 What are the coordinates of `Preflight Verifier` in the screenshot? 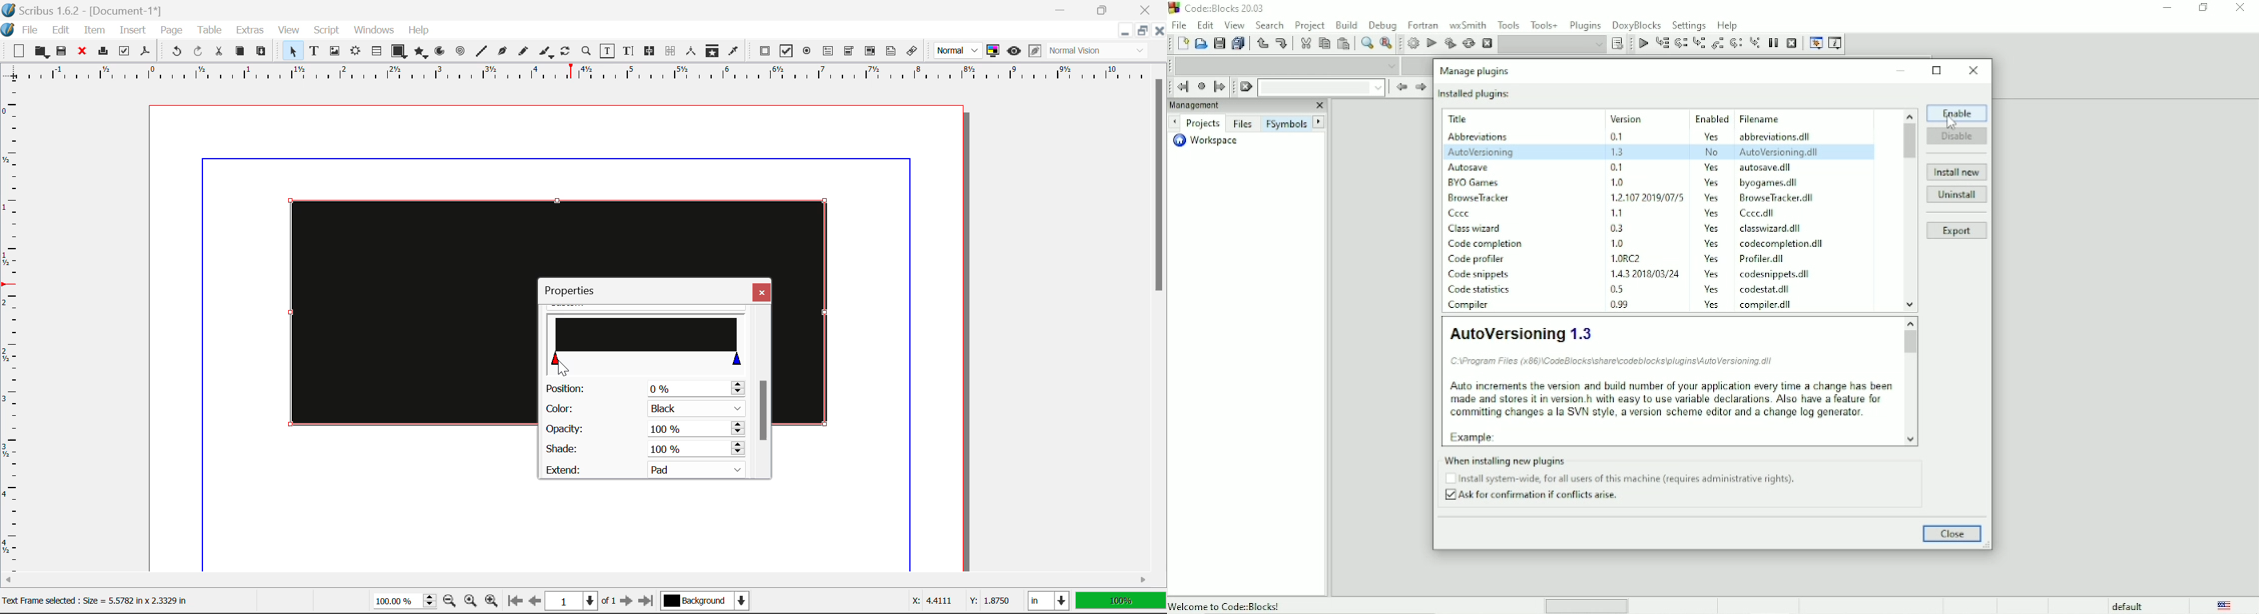 It's located at (124, 53).